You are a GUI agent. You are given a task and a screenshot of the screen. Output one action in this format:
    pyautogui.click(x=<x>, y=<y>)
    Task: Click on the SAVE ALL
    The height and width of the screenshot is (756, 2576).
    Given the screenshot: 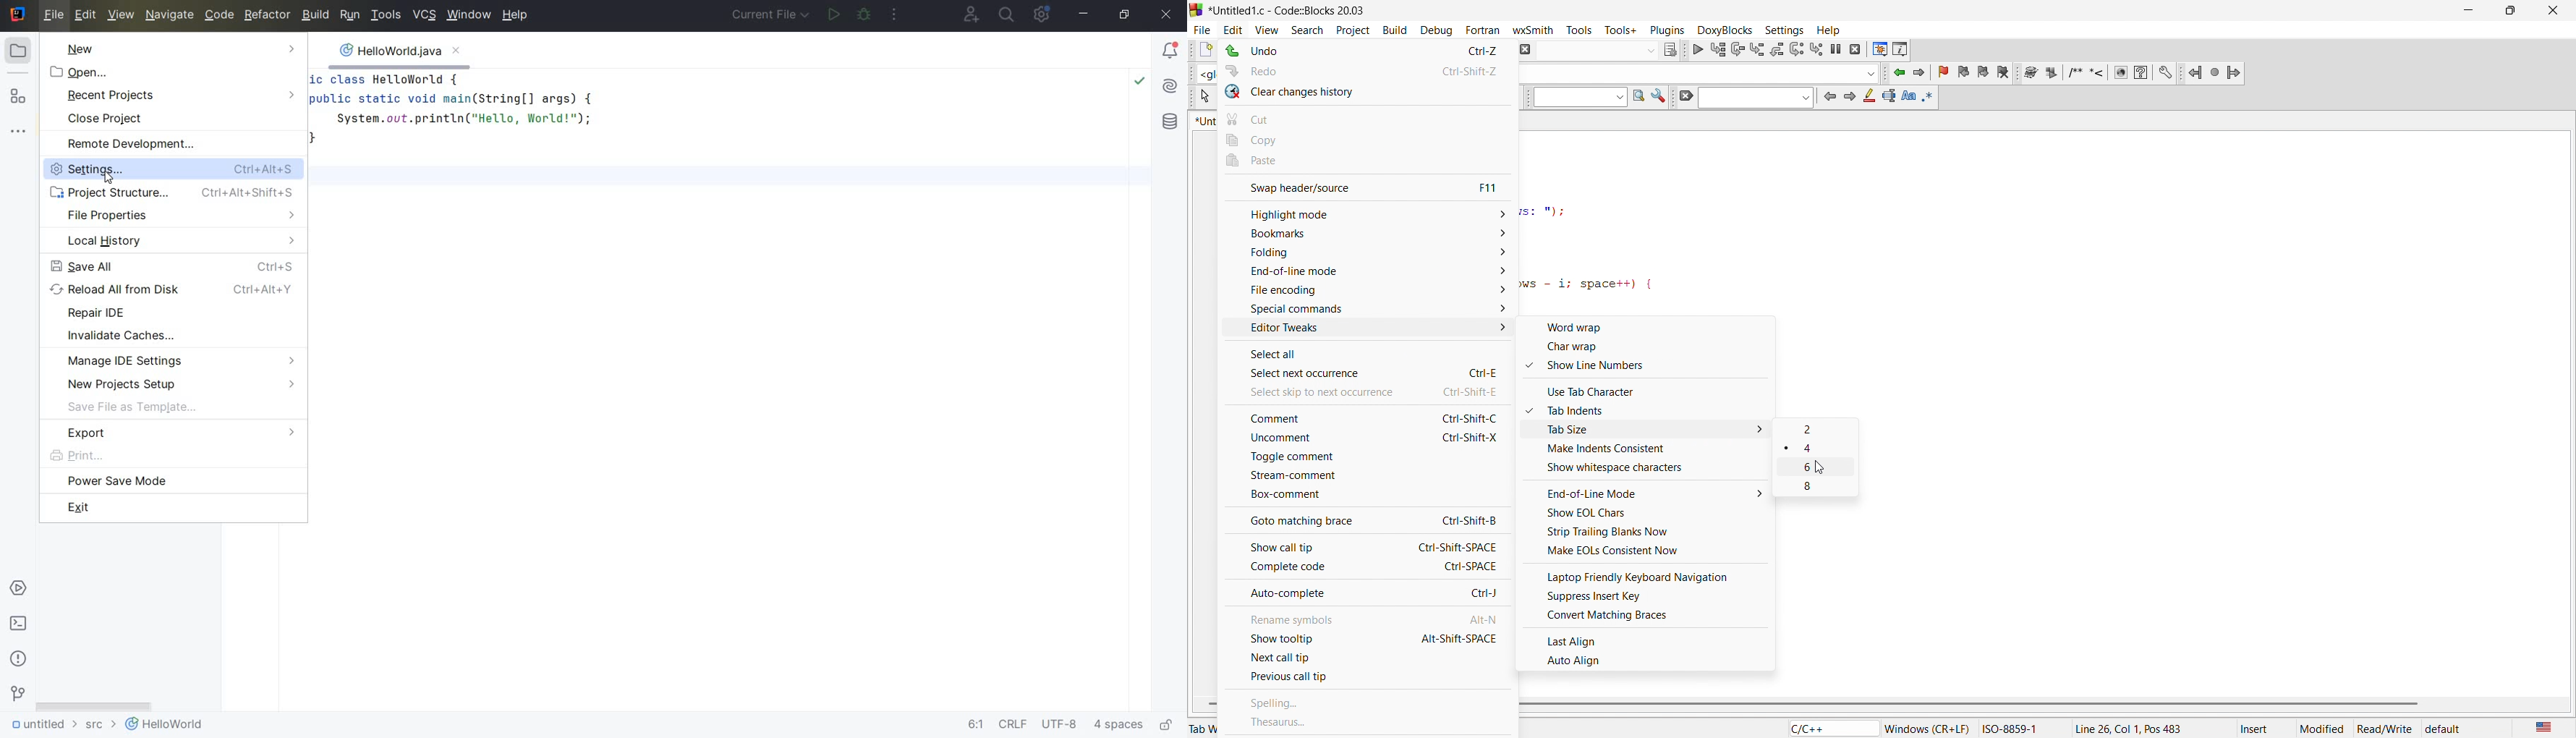 What is the action you would take?
    pyautogui.click(x=177, y=266)
    